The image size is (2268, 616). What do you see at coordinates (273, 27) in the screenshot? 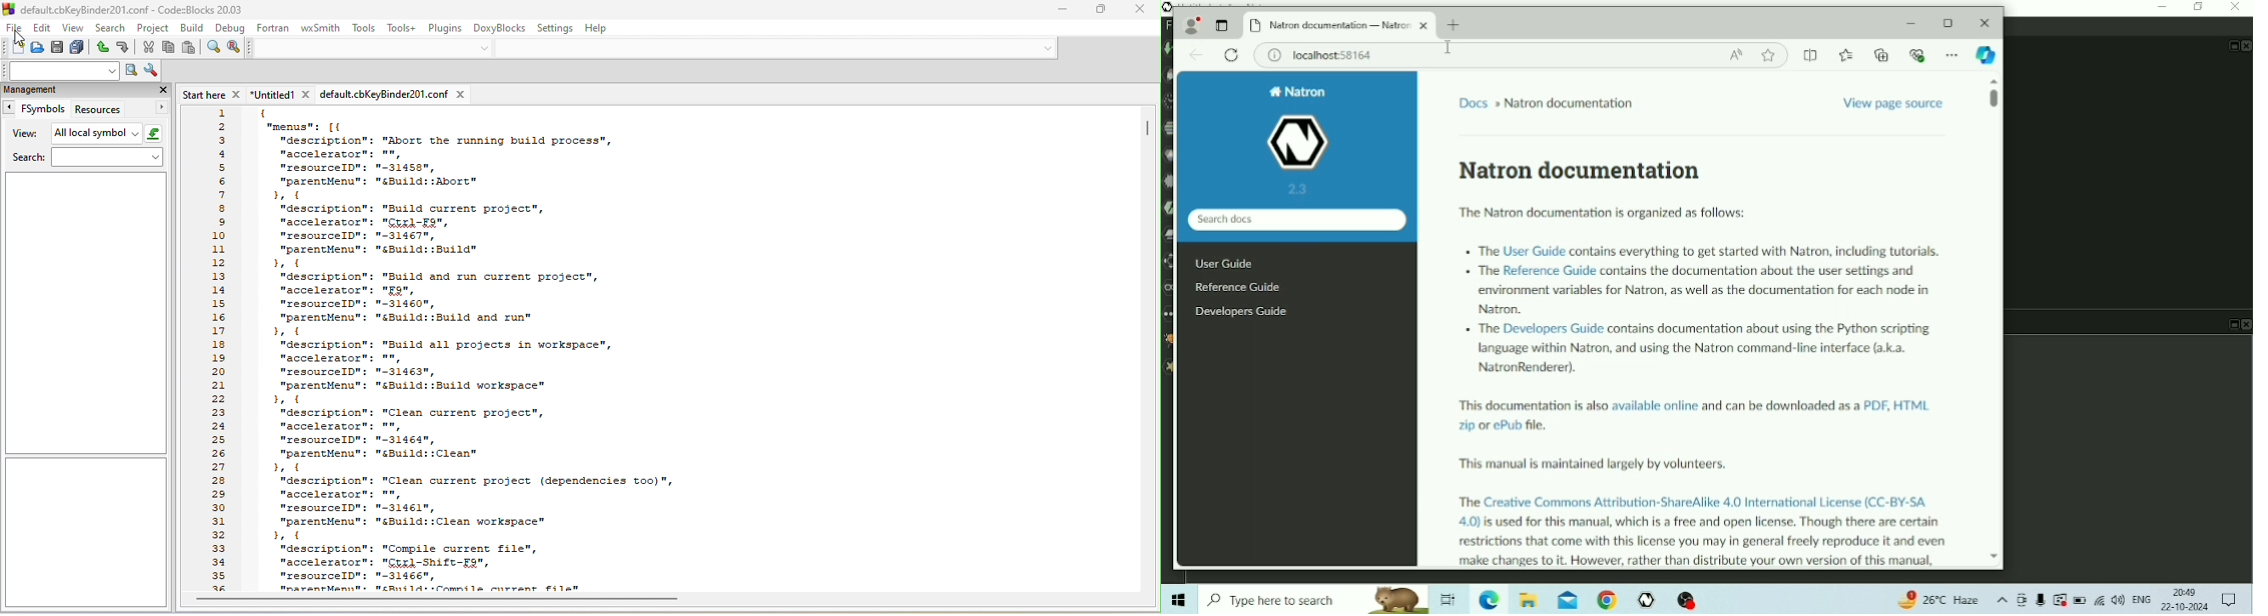
I see `fortran` at bounding box center [273, 27].